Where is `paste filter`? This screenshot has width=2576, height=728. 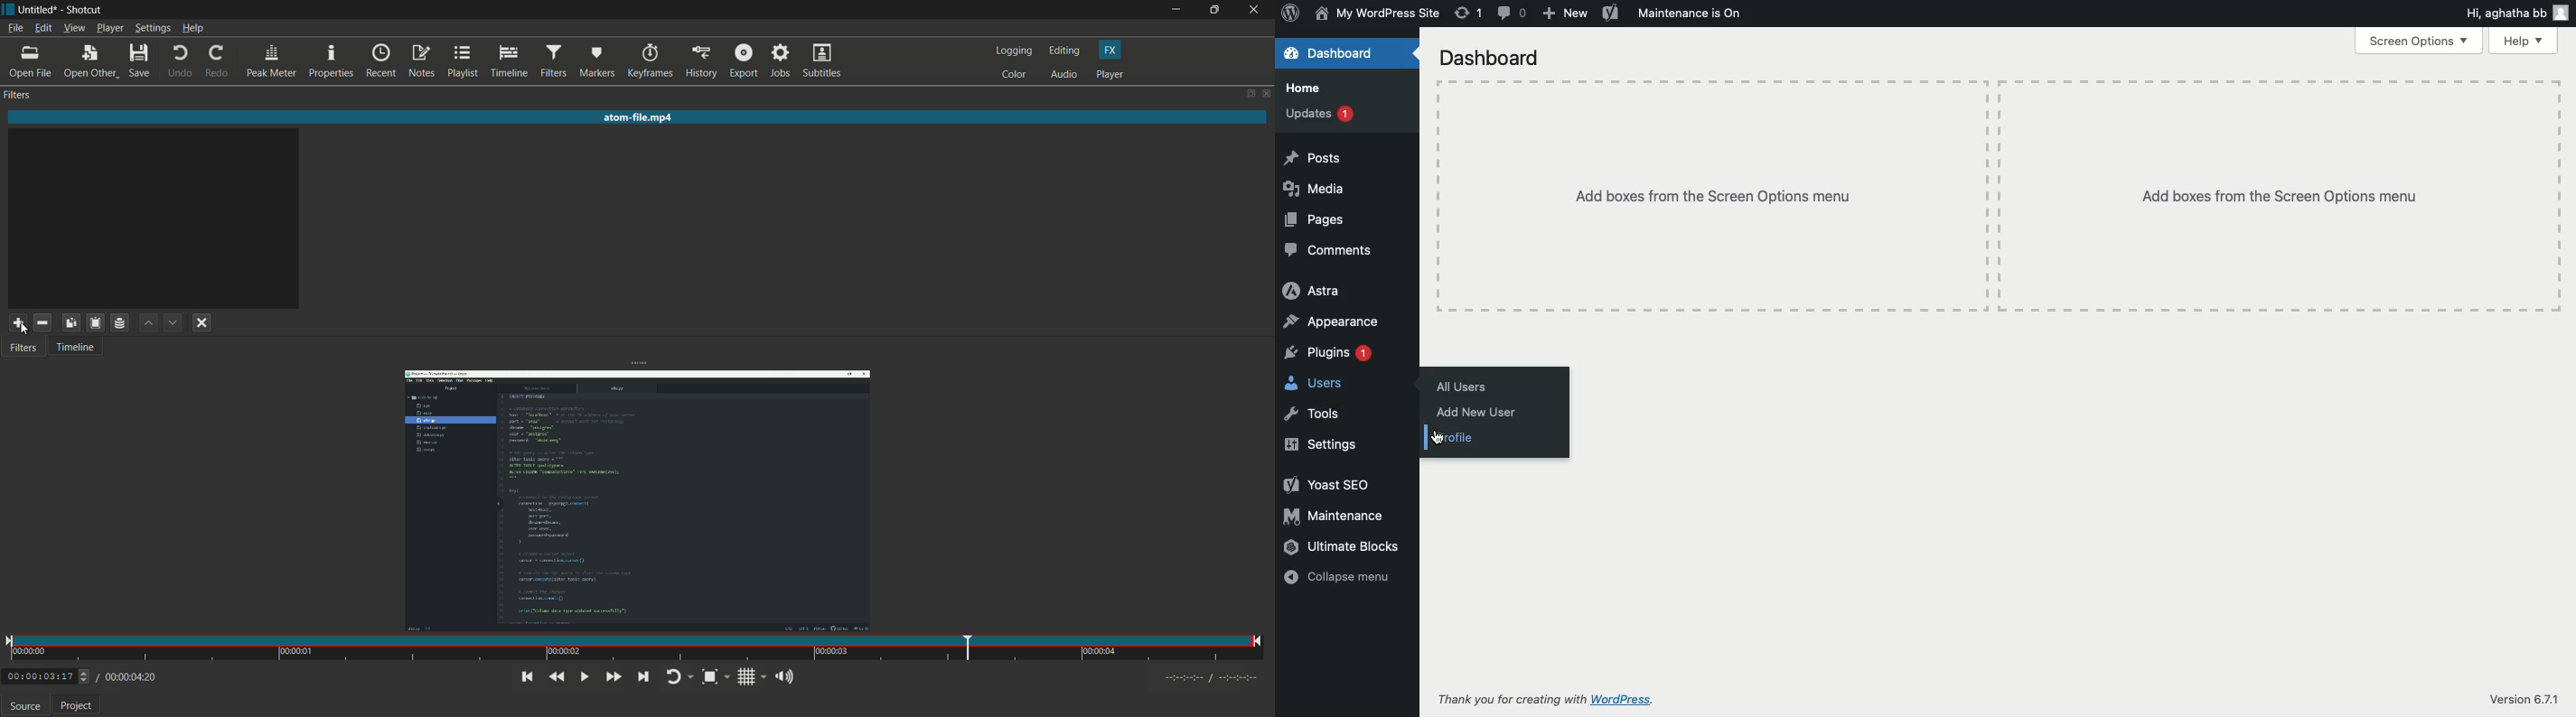
paste filter is located at coordinates (94, 322).